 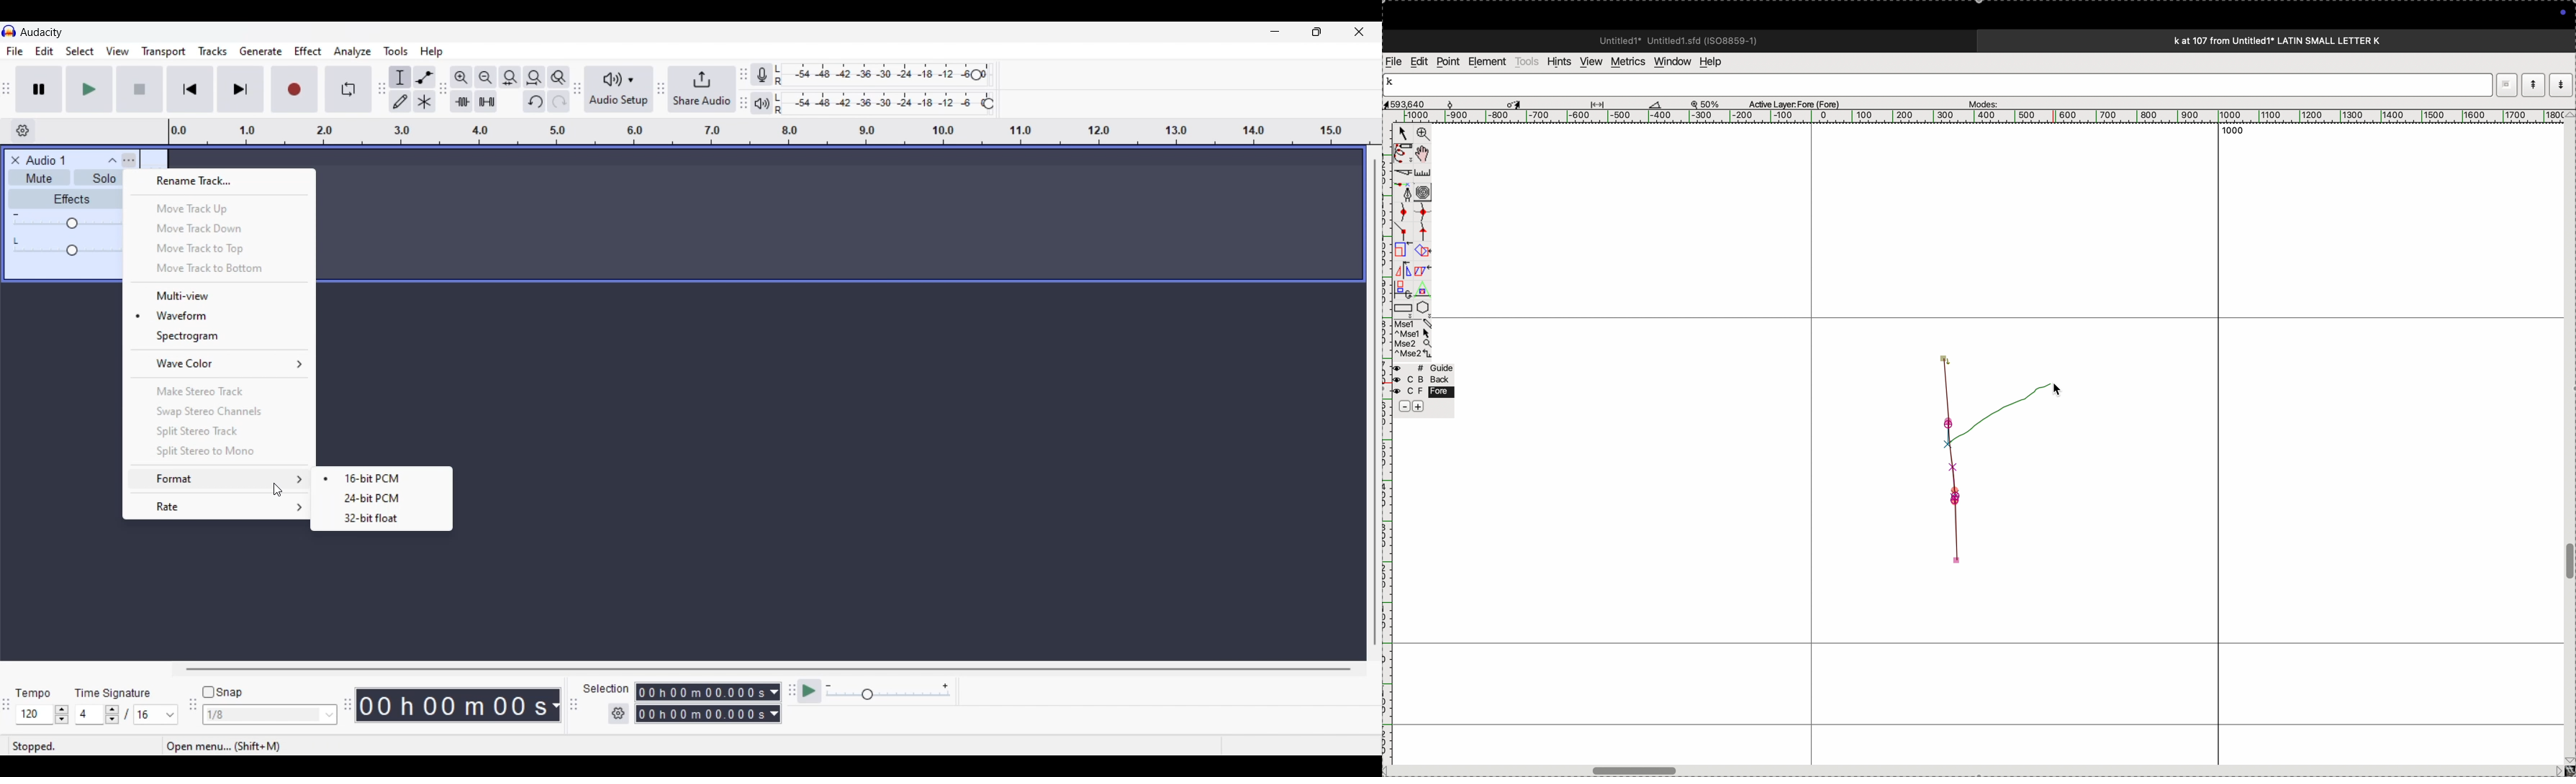 What do you see at coordinates (1275, 32) in the screenshot?
I see `Minimize` at bounding box center [1275, 32].